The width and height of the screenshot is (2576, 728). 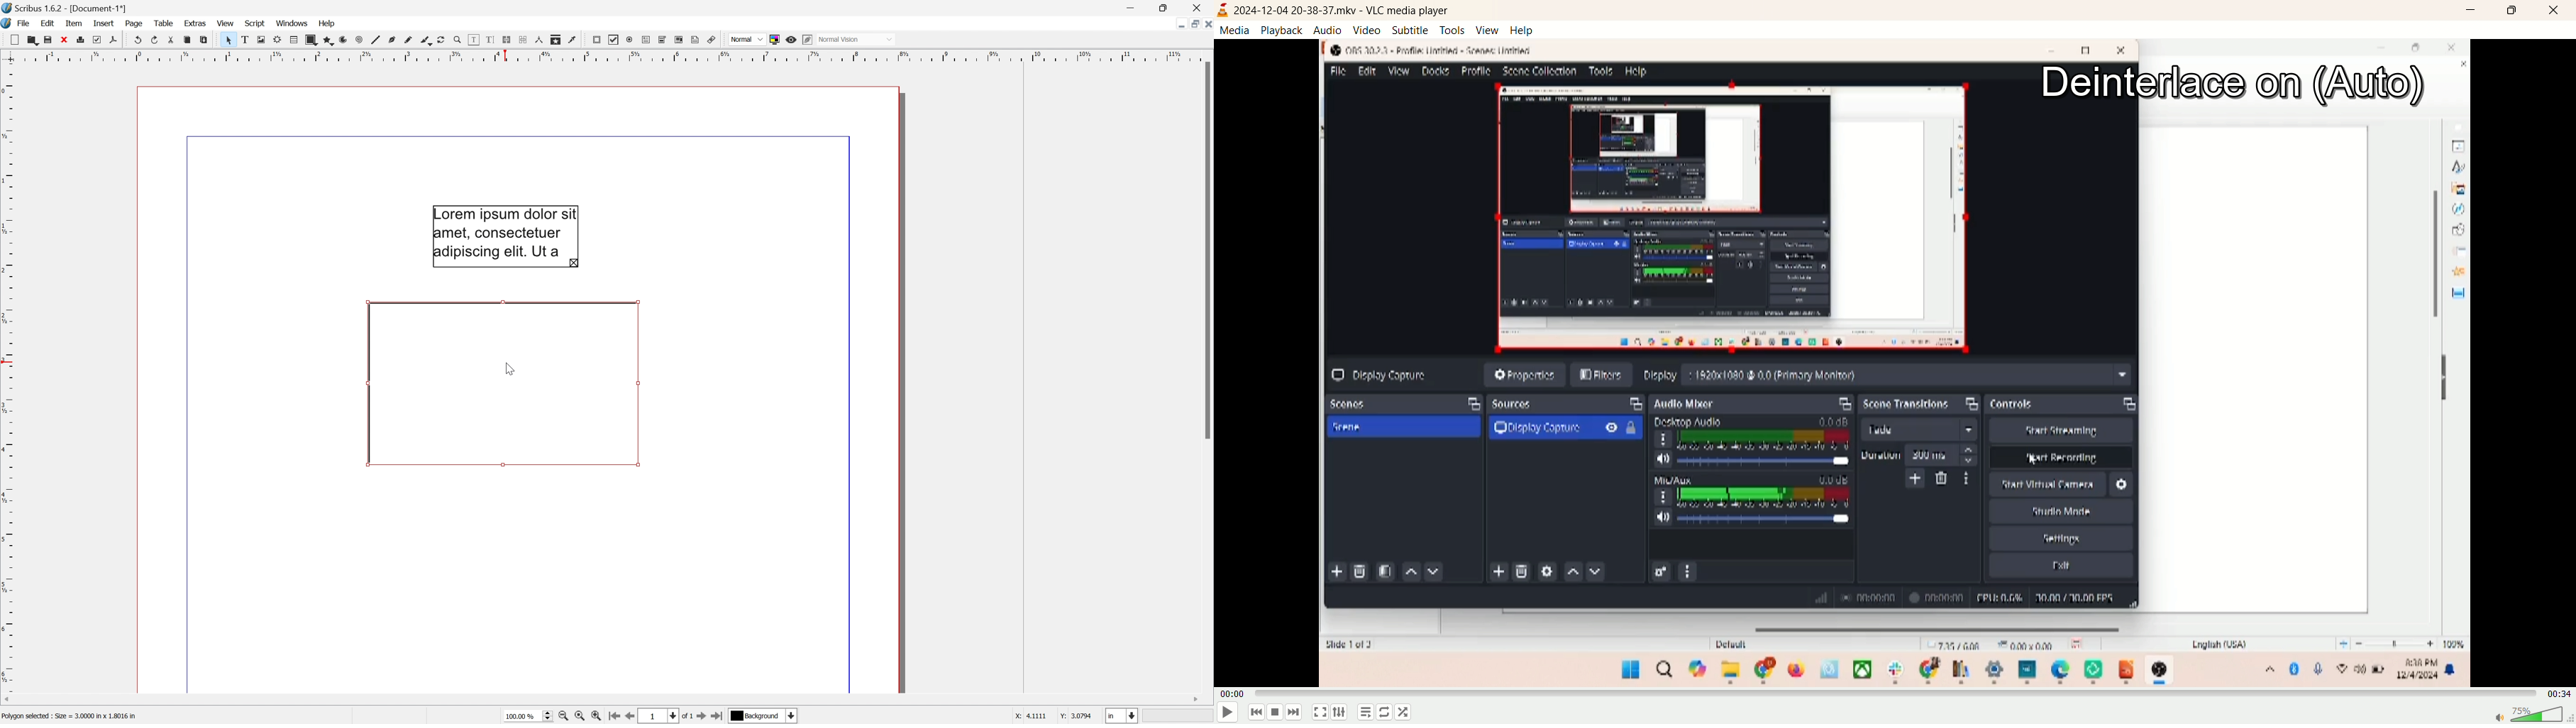 I want to click on Item, so click(x=75, y=24).